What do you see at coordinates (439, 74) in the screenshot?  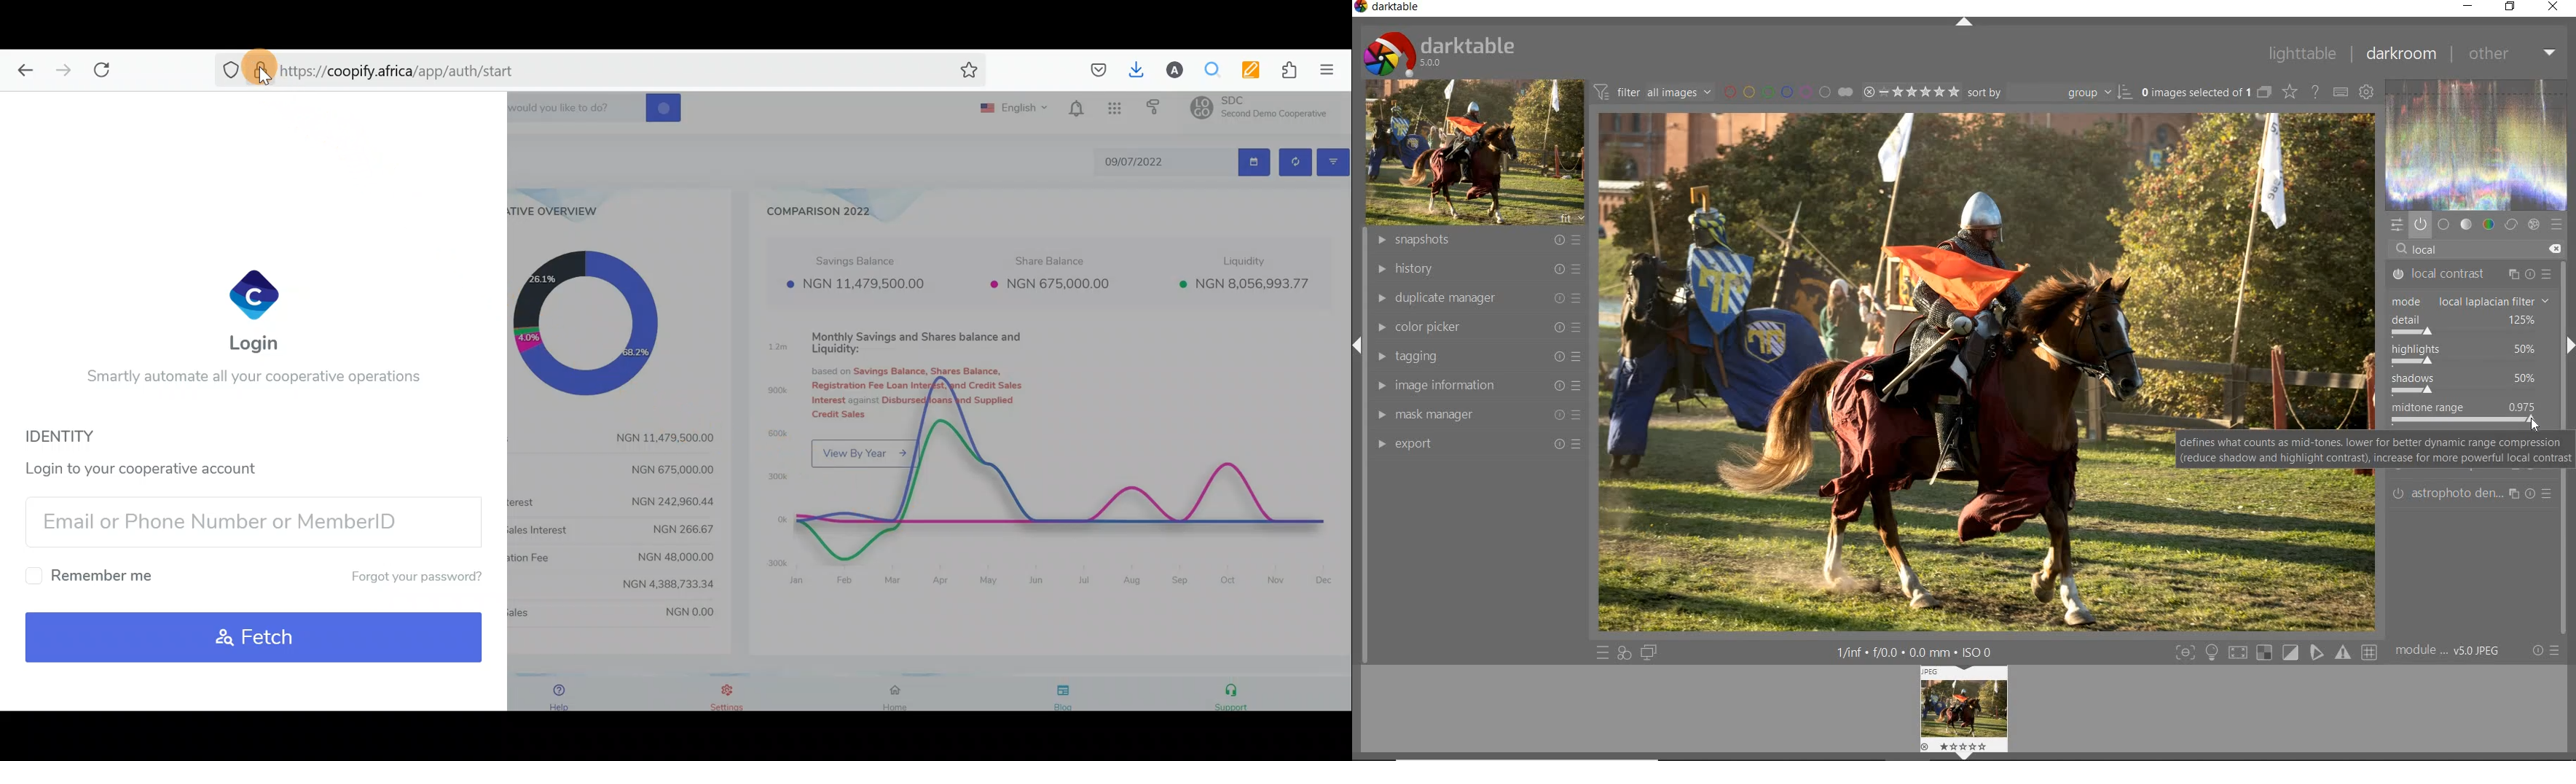 I see `Search bar` at bounding box center [439, 74].